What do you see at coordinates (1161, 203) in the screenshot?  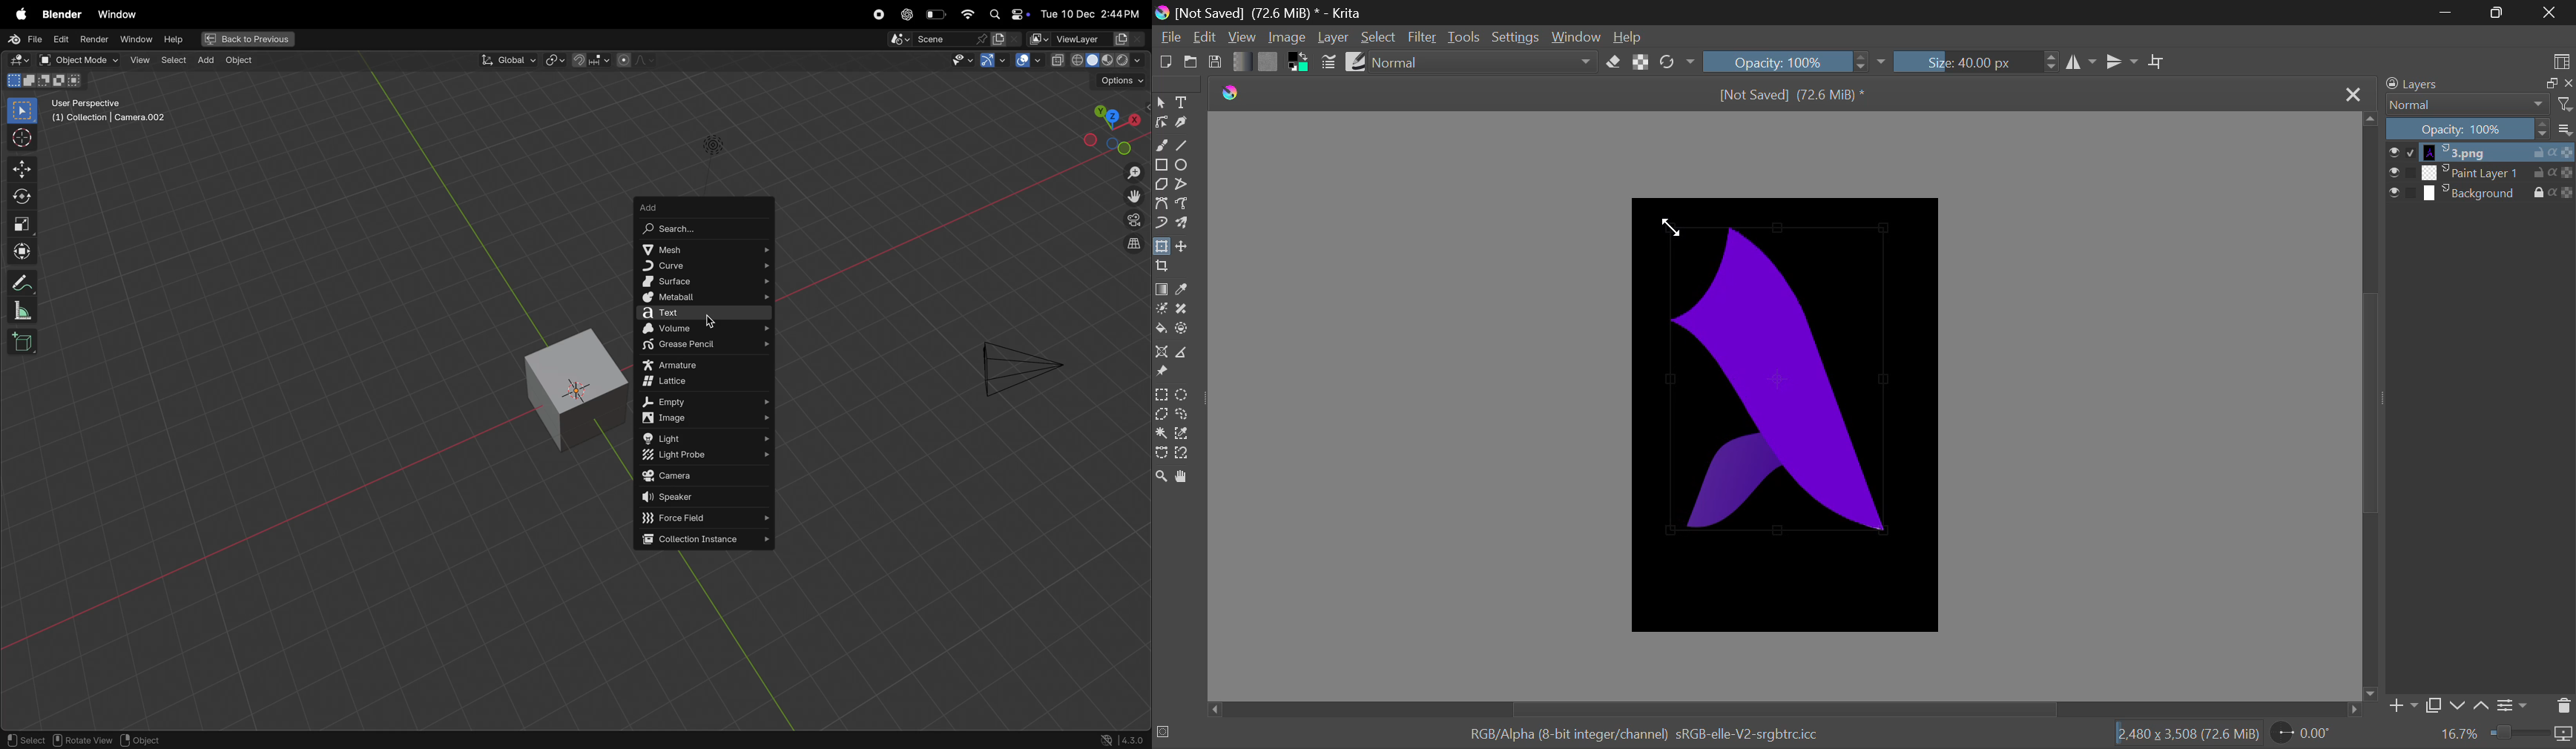 I see `Bezier Curve` at bounding box center [1161, 203].